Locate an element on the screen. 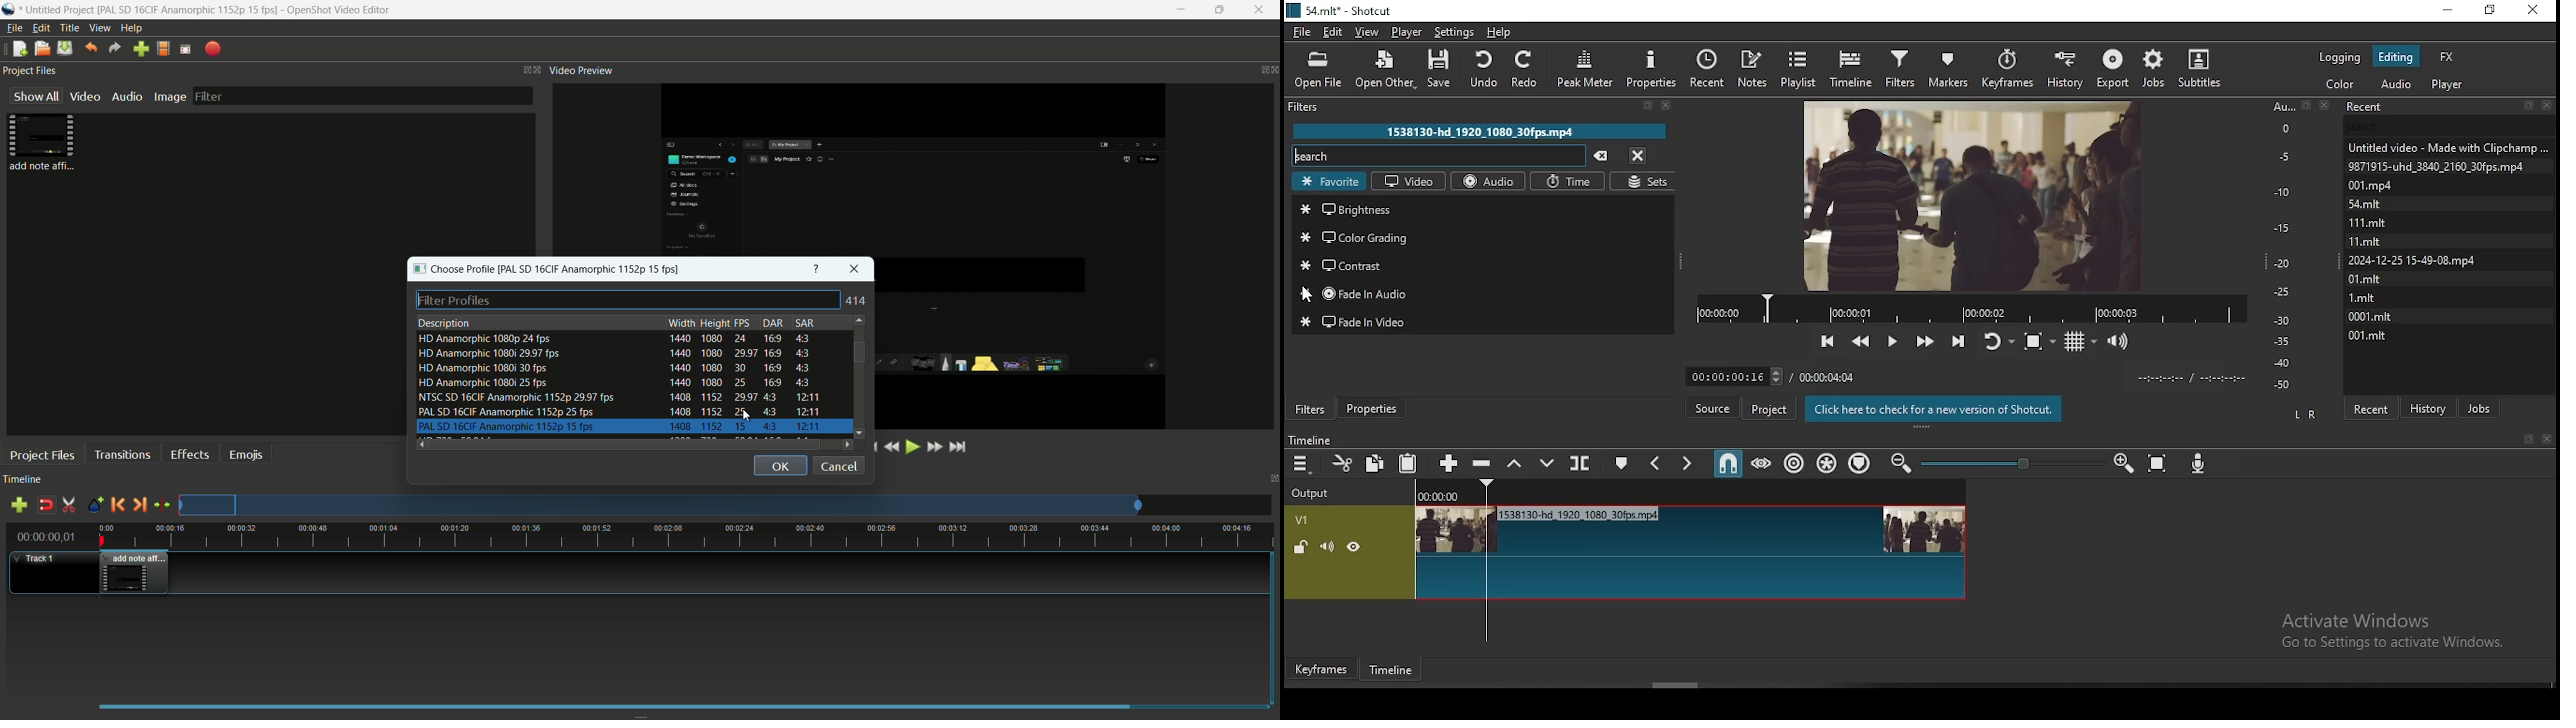 This screenshot has height=728, width=2576. filters is located at coordinates (1310, 411).